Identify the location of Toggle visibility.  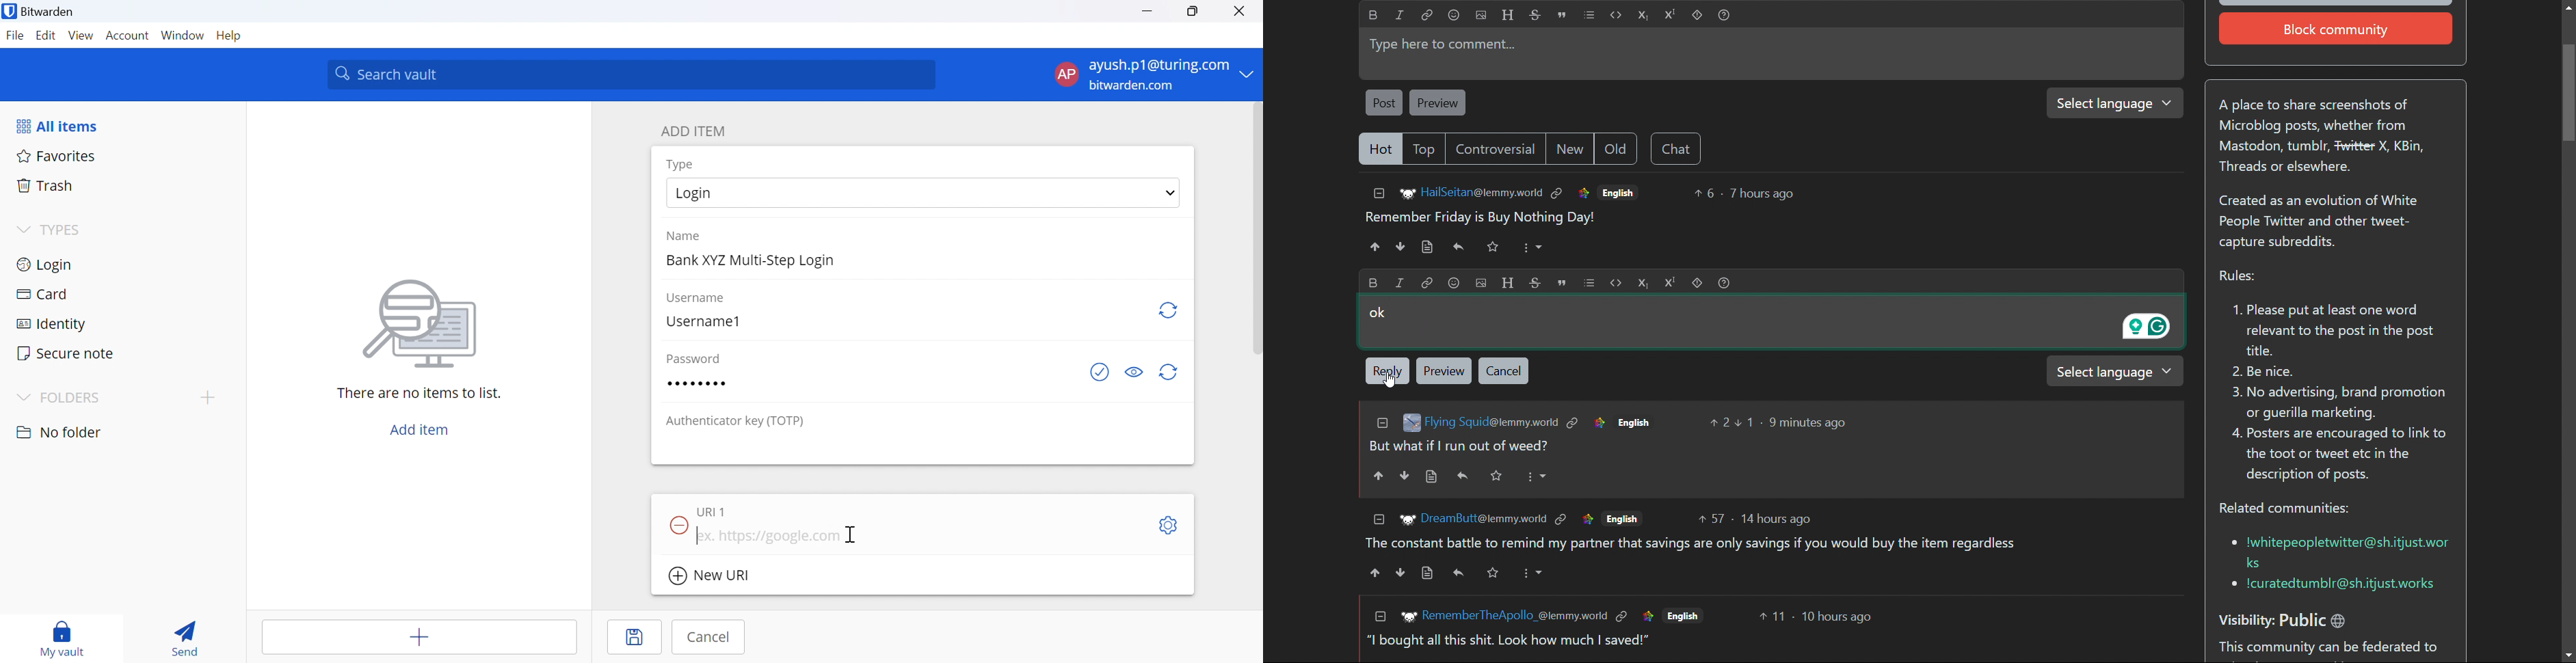
(1134, 372).